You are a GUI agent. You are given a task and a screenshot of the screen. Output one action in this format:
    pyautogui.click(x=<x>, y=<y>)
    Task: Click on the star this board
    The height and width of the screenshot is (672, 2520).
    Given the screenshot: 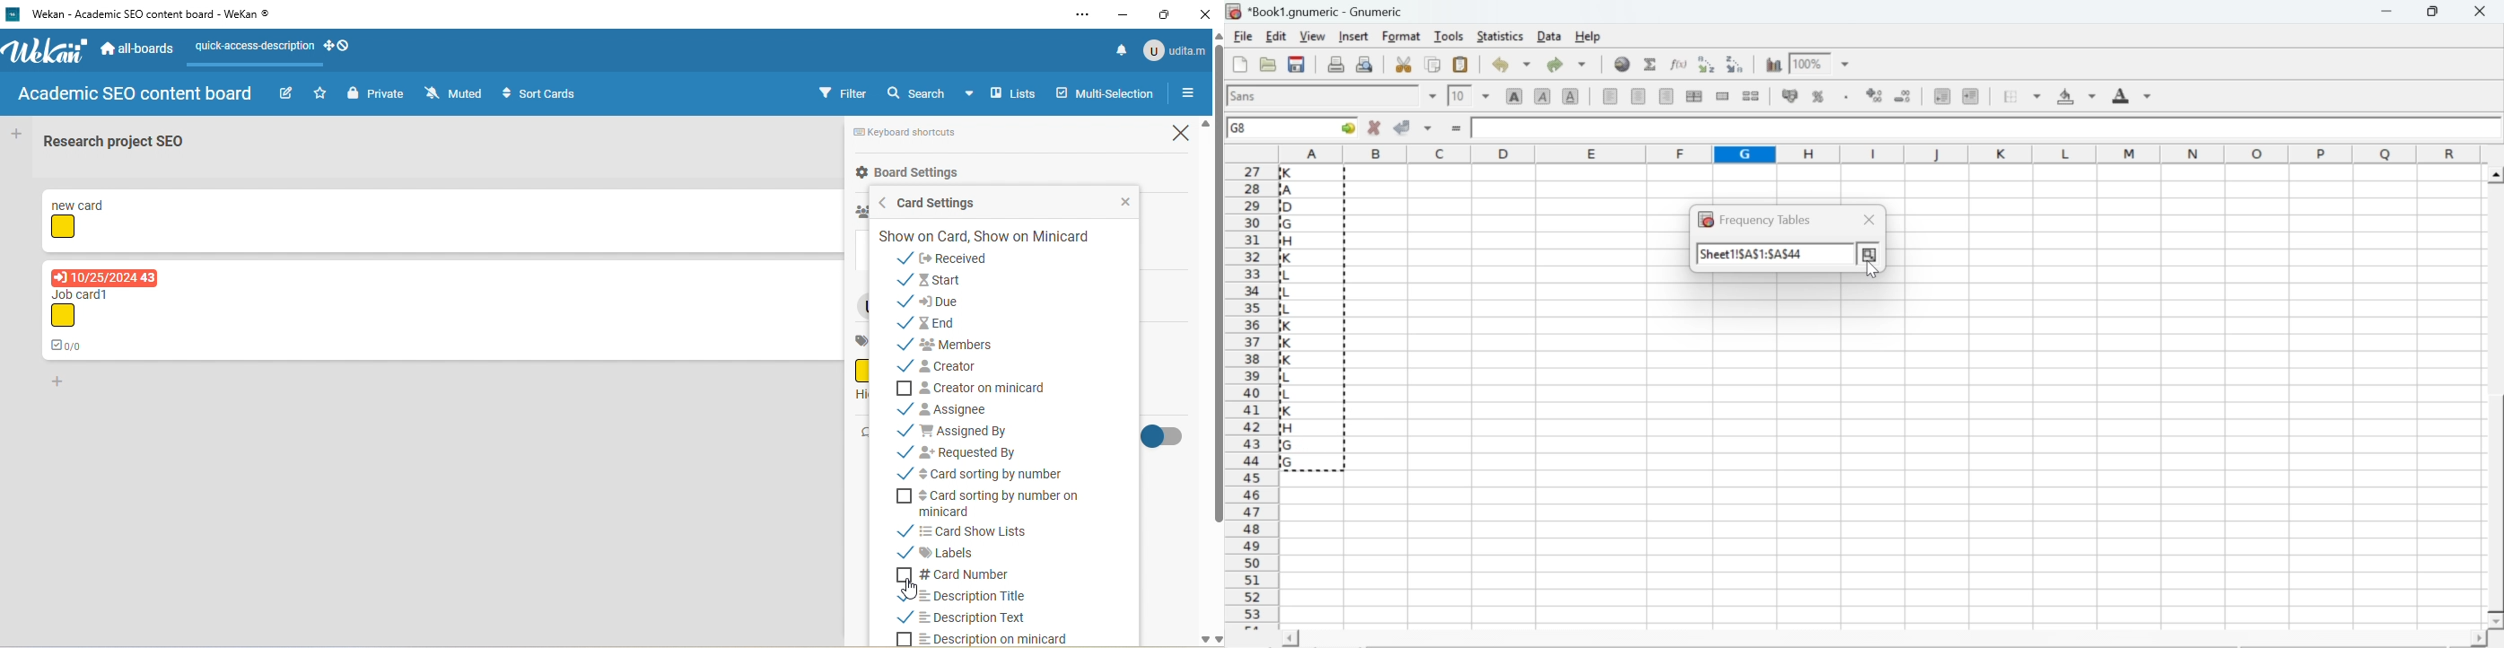 What is the action you would take?
    pyautogui.click(x=320, y=93)
    